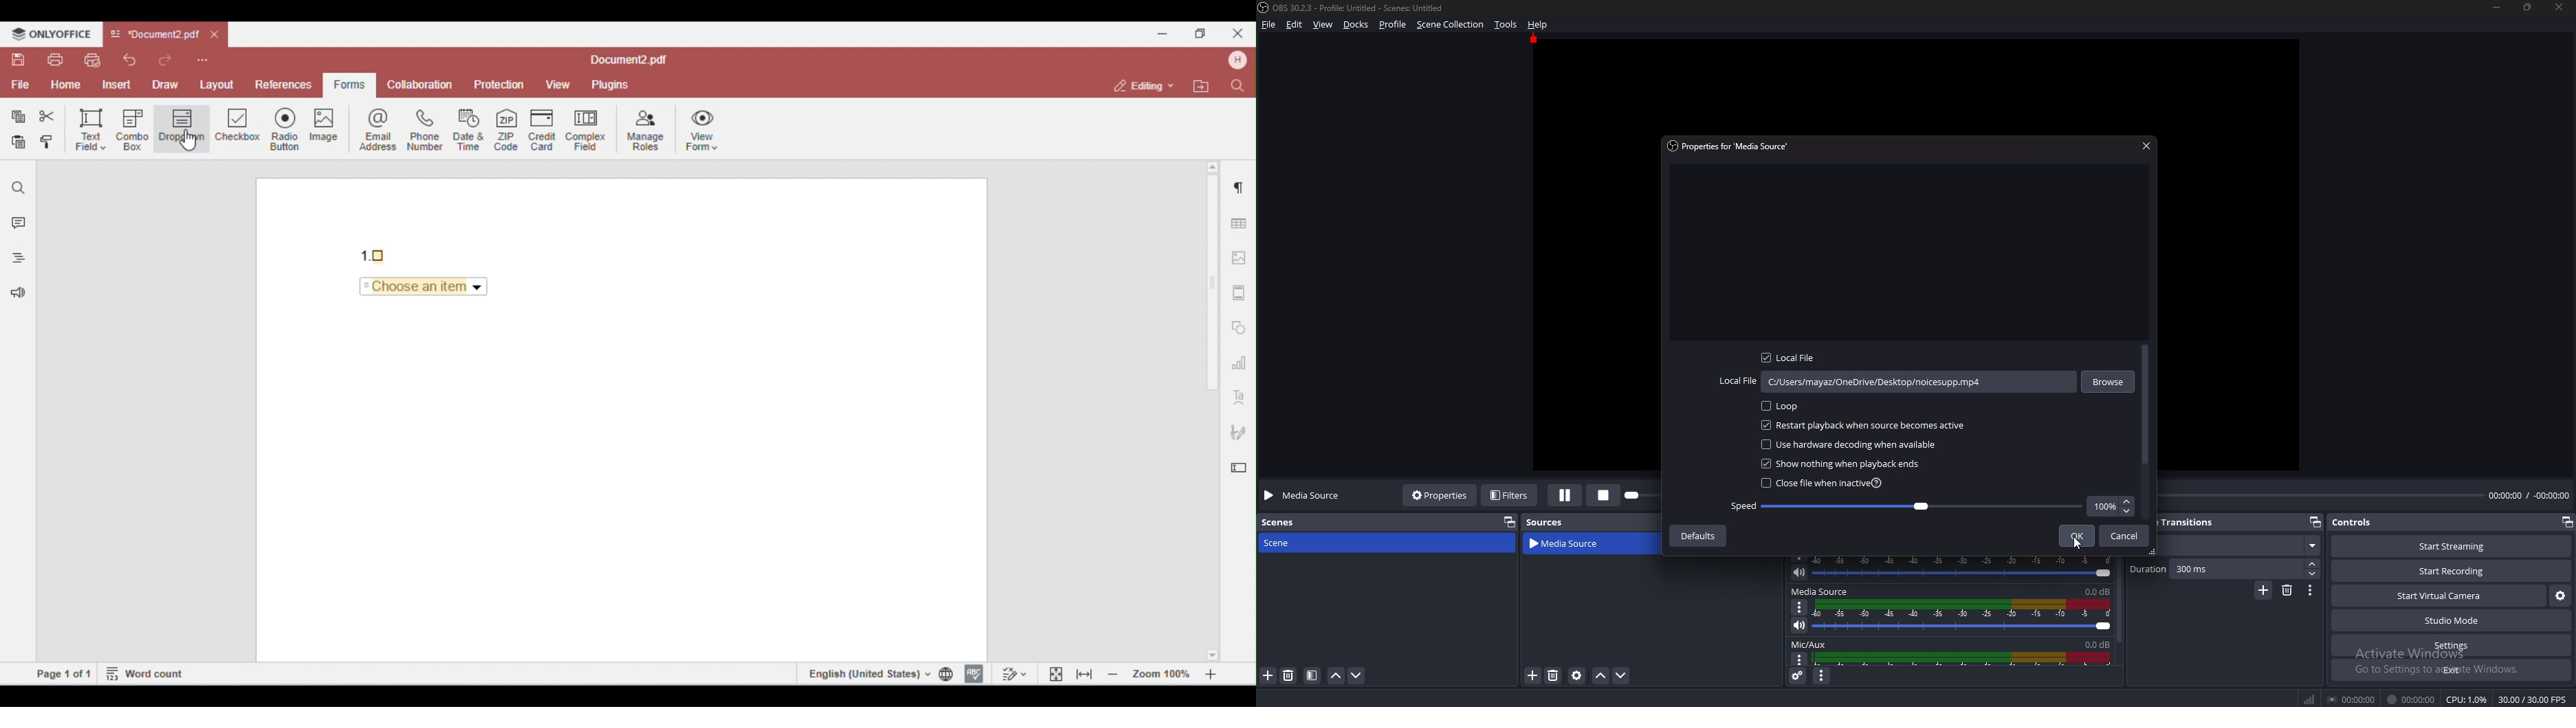 Image resolution: width=2576 pixels, height=728 pixels. What do you see at coordinates (2439, 596) in the screenshot?
I see `Start virtual camera` at bounding box center [2439, 596].